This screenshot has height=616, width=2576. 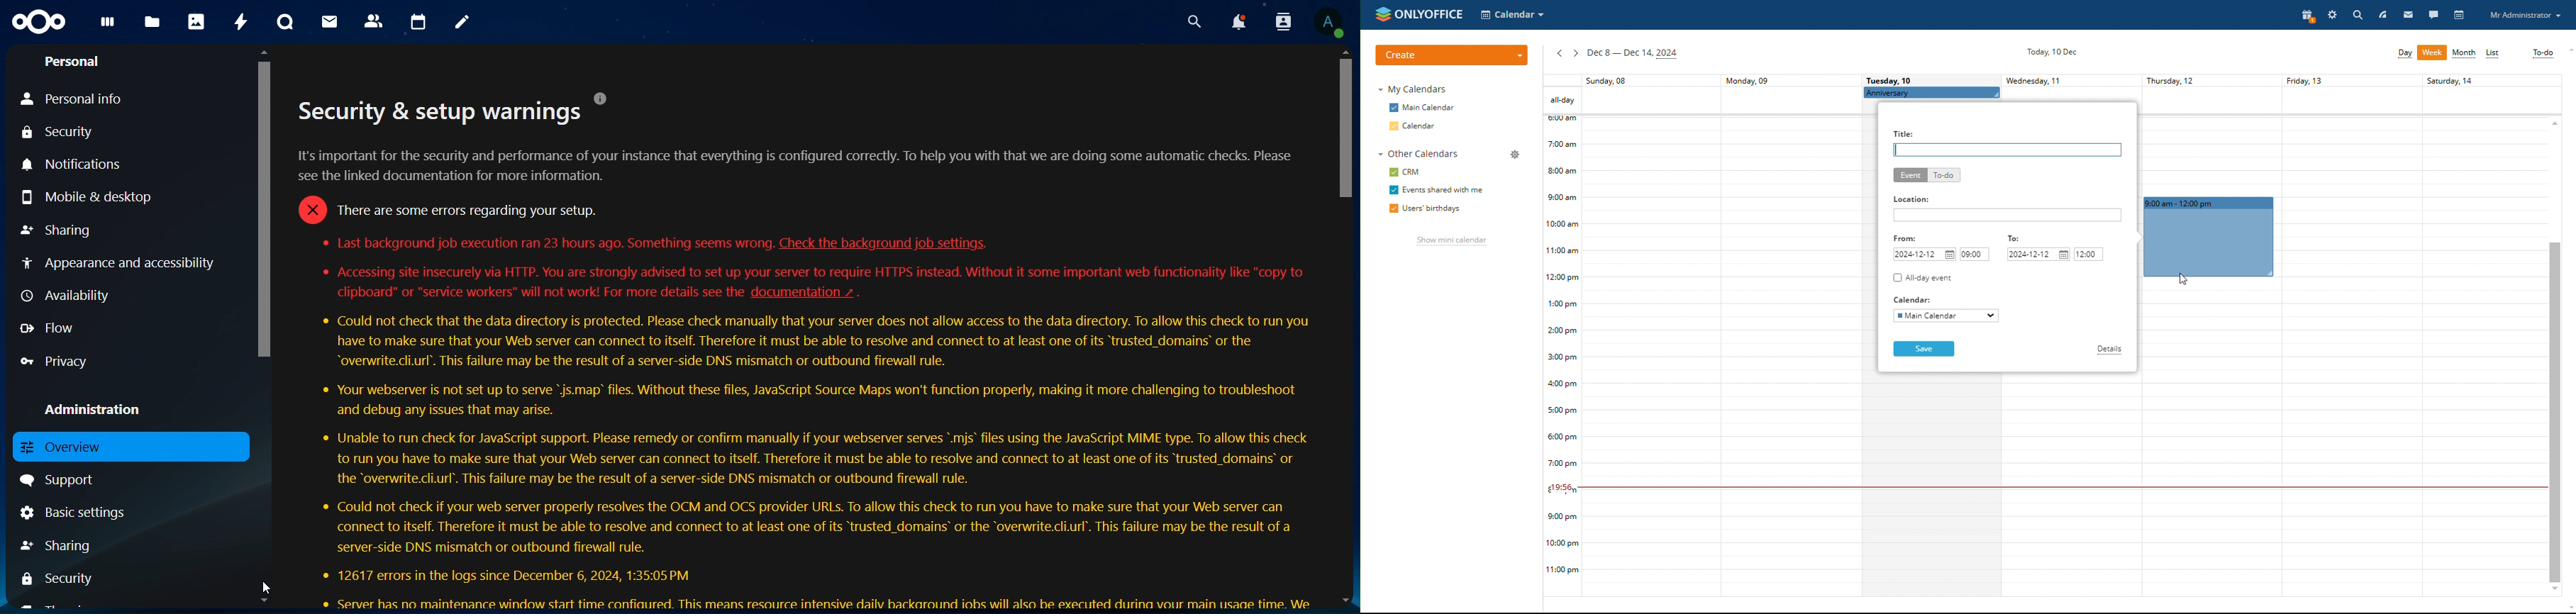 I want to click on next week, so click(x=1575, y=53).